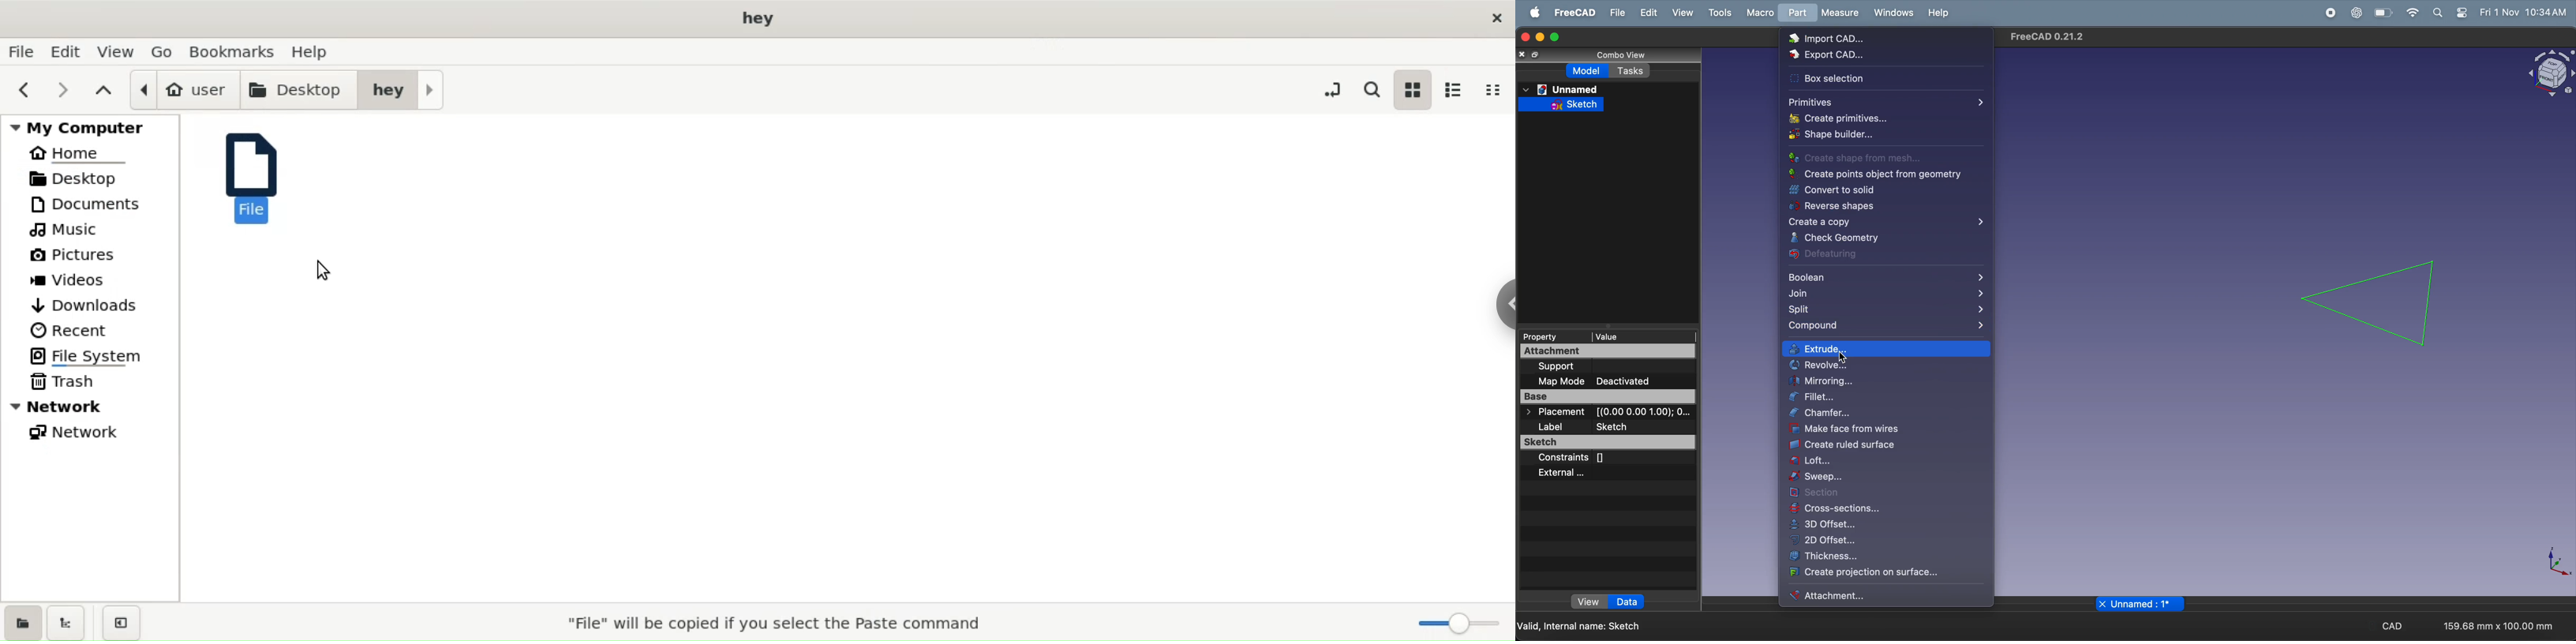  What do you see at coordinates (1884, 278) in the screenshot?
I see `boolean` at bounding box center [1884, 278].